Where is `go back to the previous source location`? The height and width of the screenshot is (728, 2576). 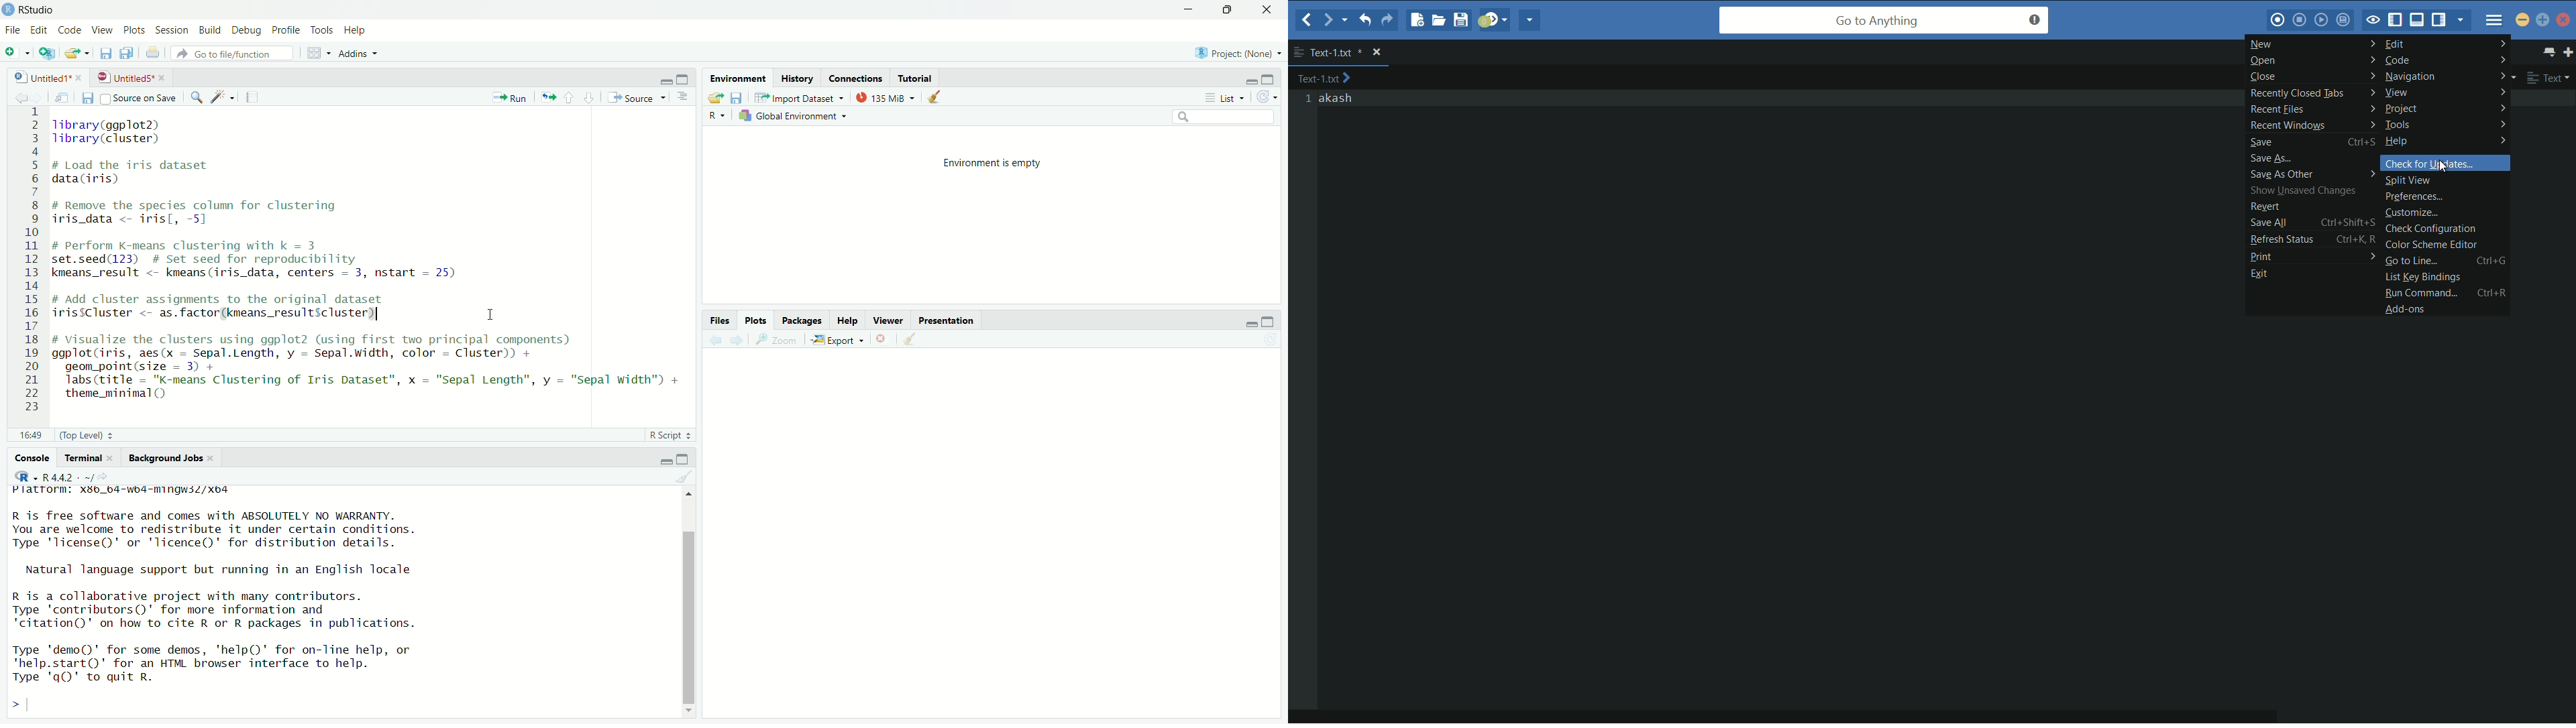 go back to the previous source location is located at coordinates (13, 96).